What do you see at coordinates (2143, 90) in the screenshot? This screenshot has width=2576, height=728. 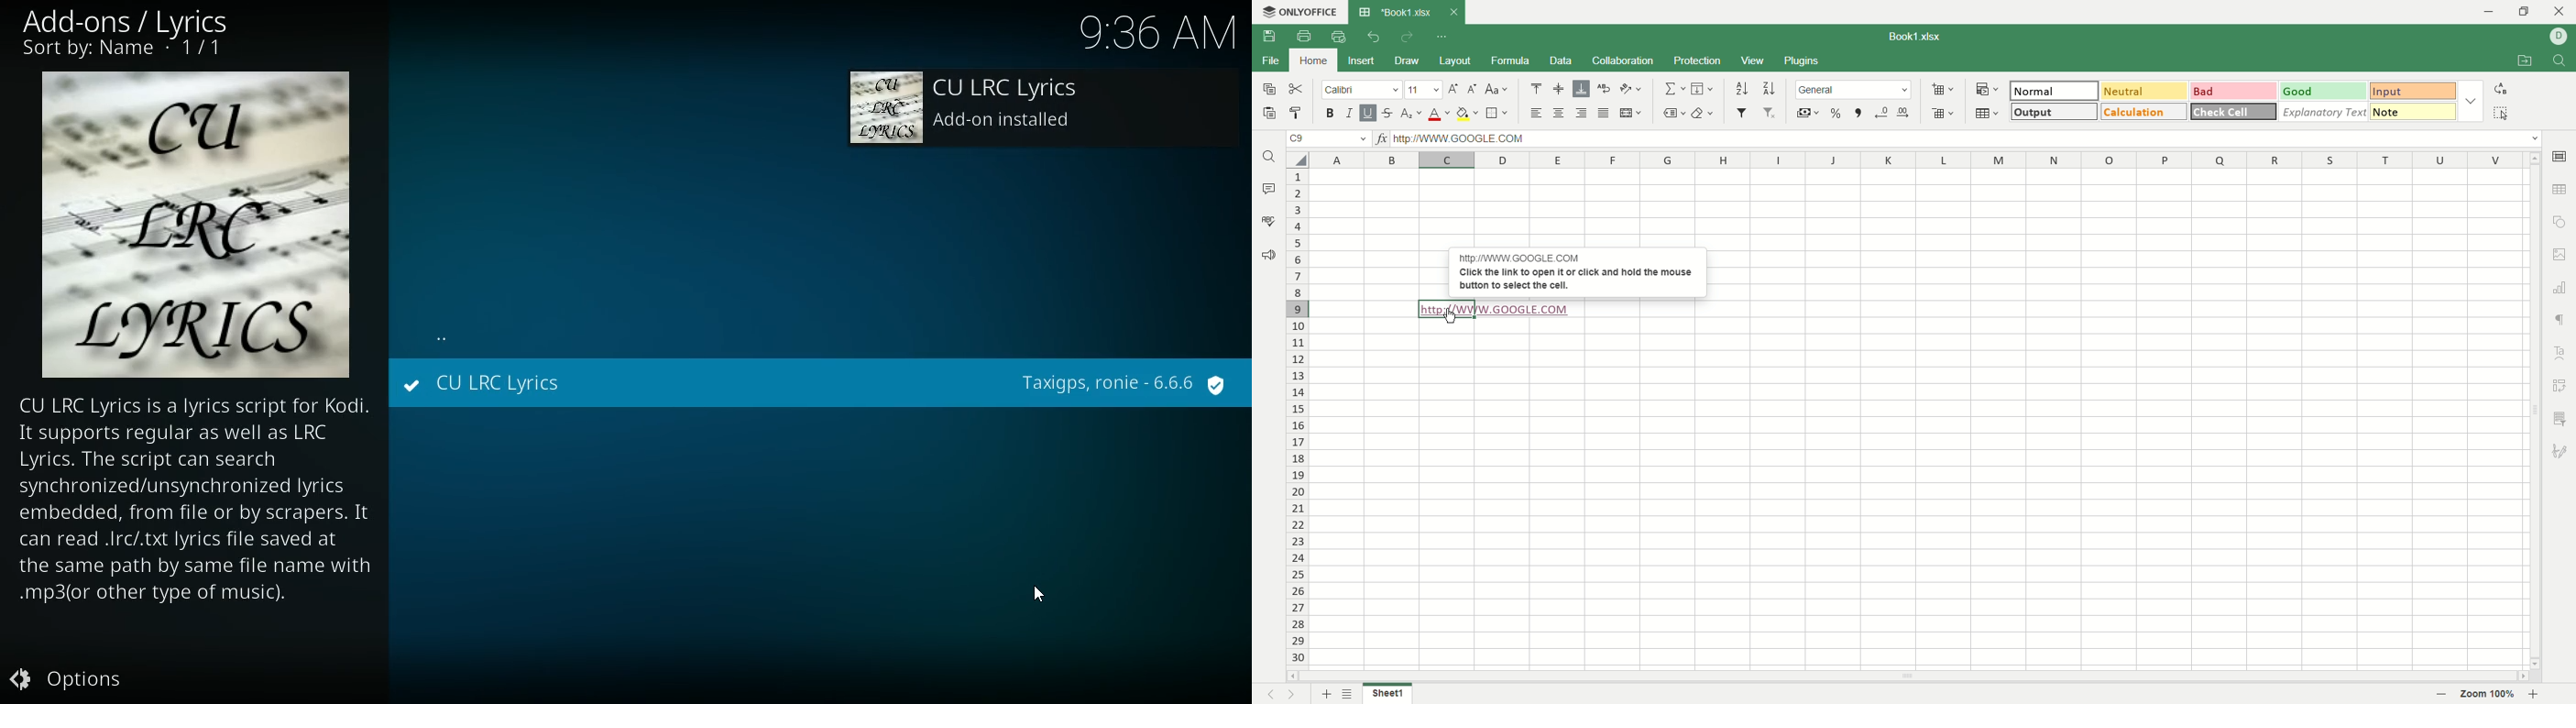 I see `neutral` at bounding box center [2143, 90].